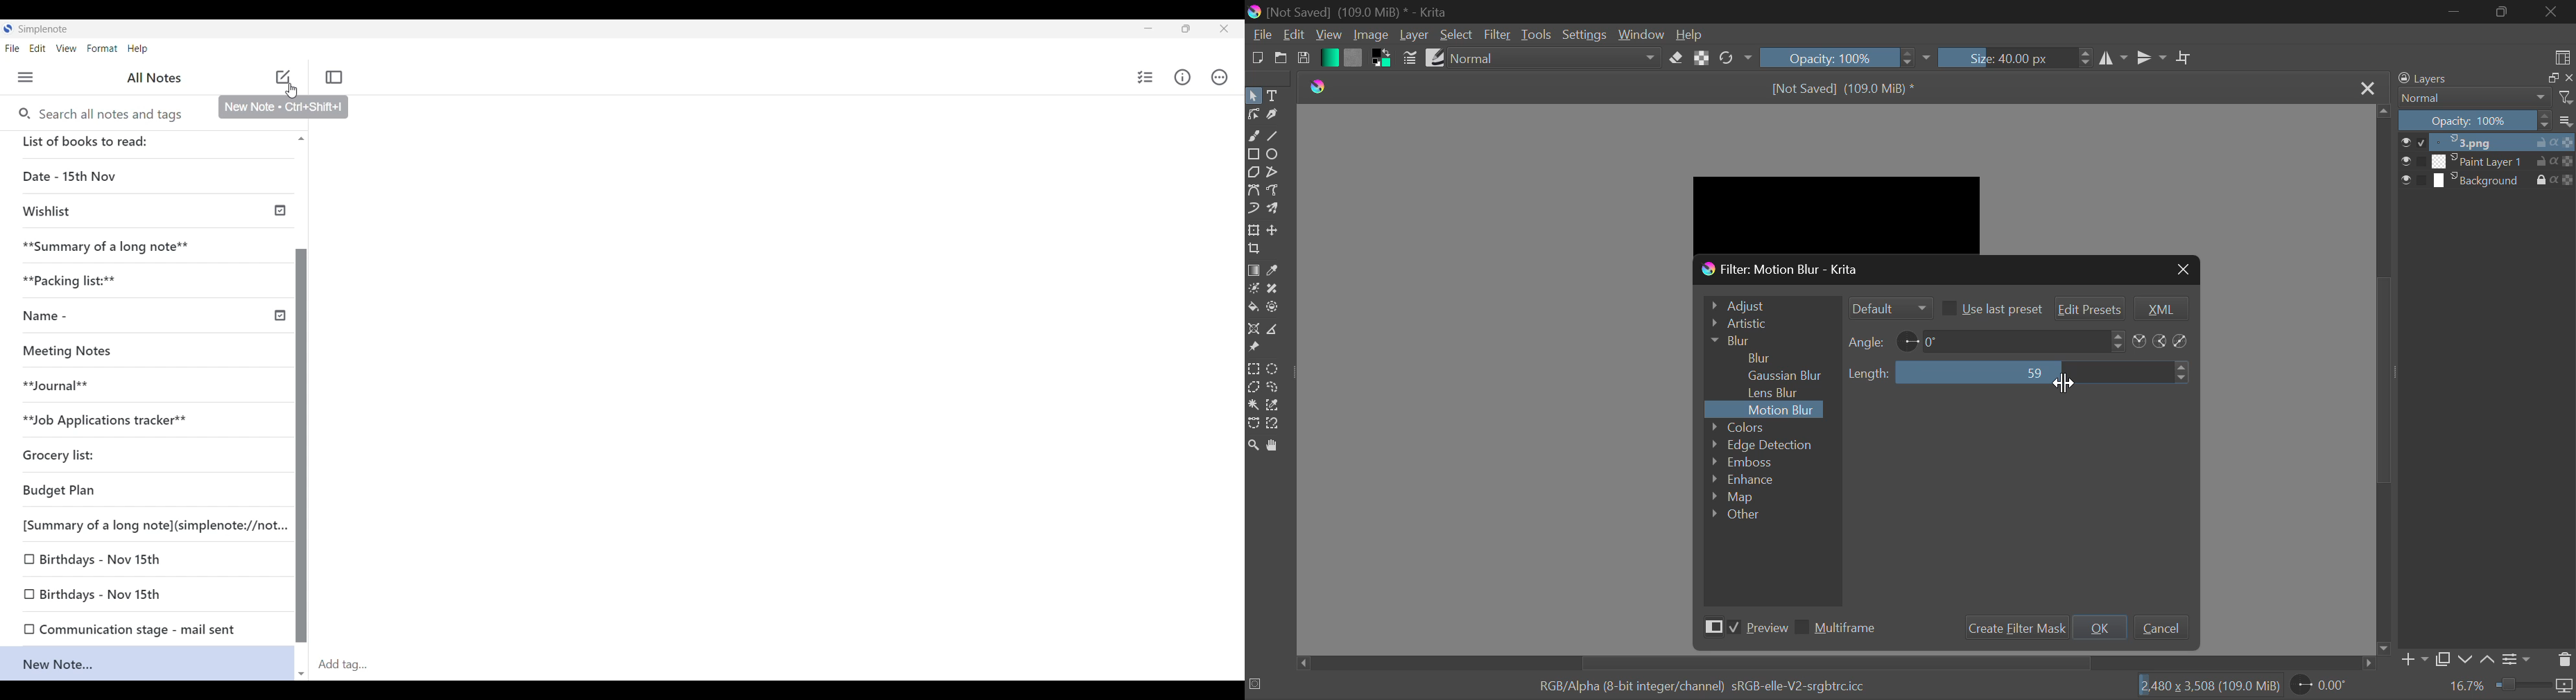 The image size is (2576, 700). What do you see at coordinates (44, 29) in the screenshot?
I see `Simple note` at bounding box center [44, 29].